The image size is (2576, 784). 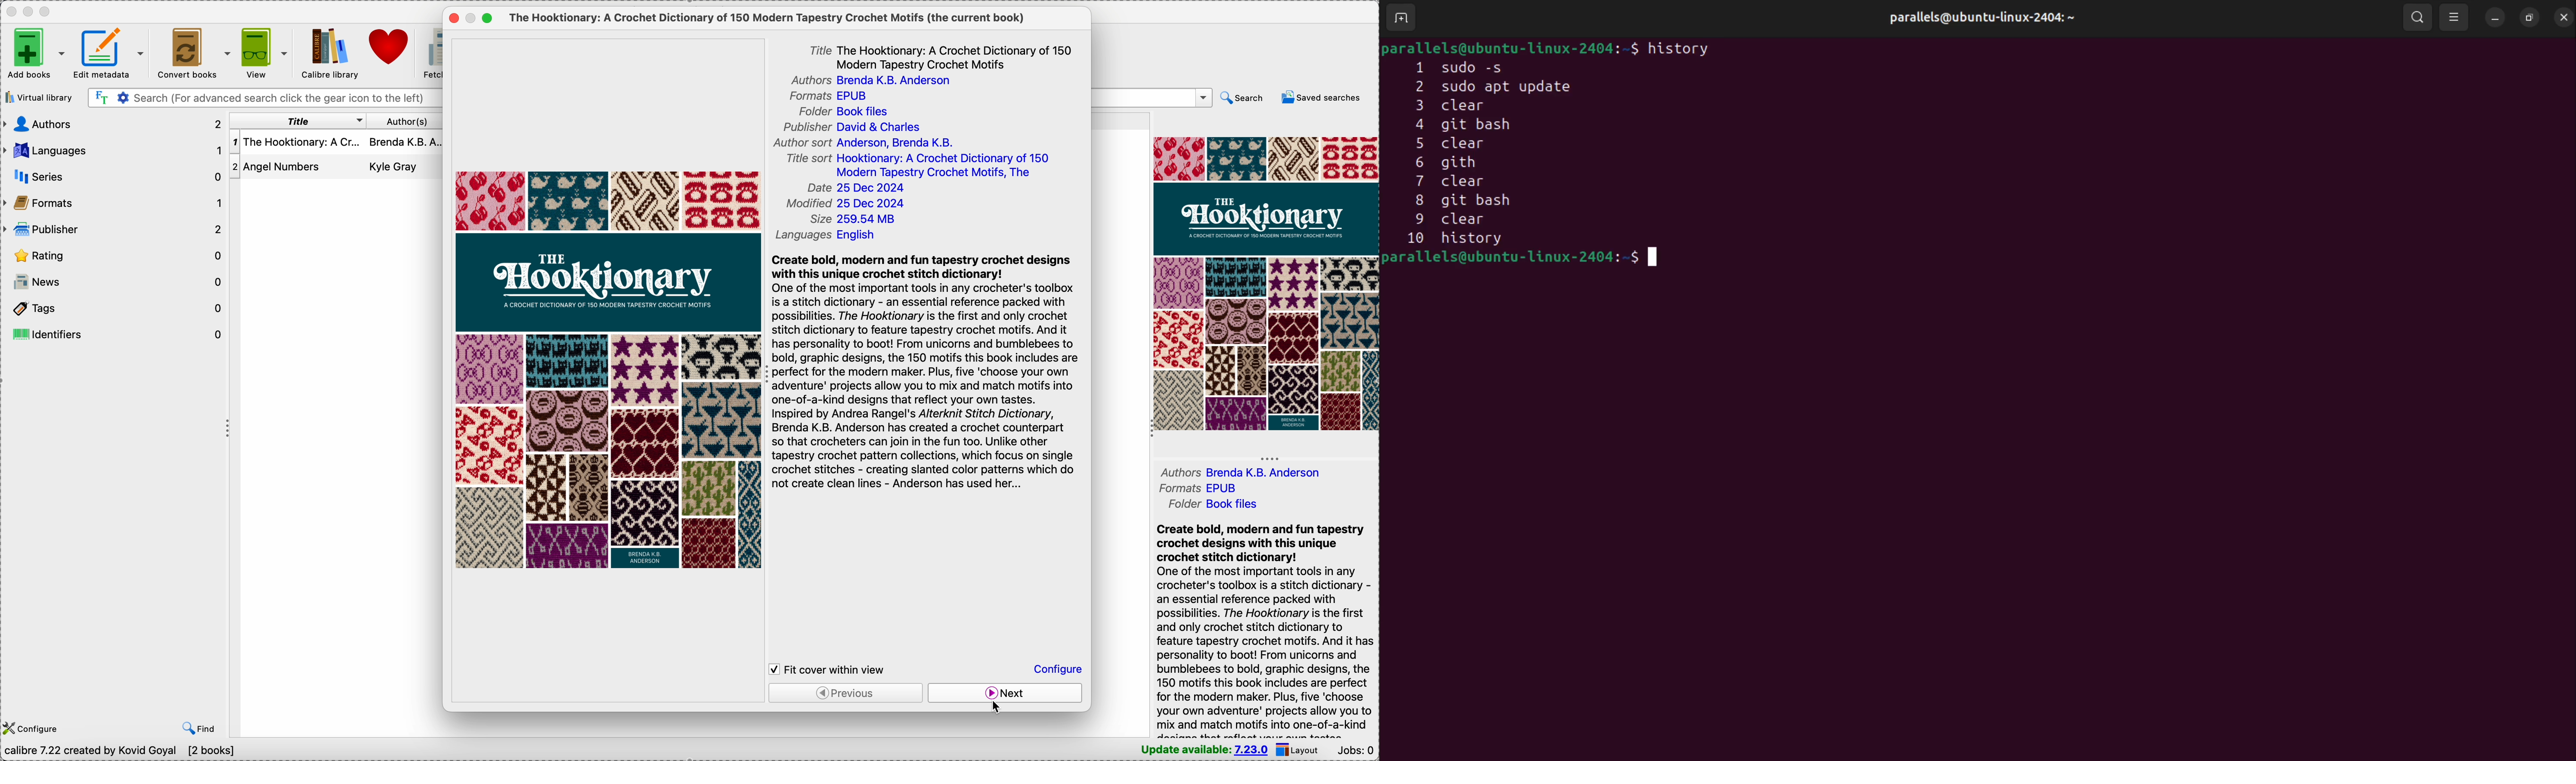 What do you see at coordinates (1057, 669) in the screenshot?
I see `configure` at bounding box center [1057, 669].